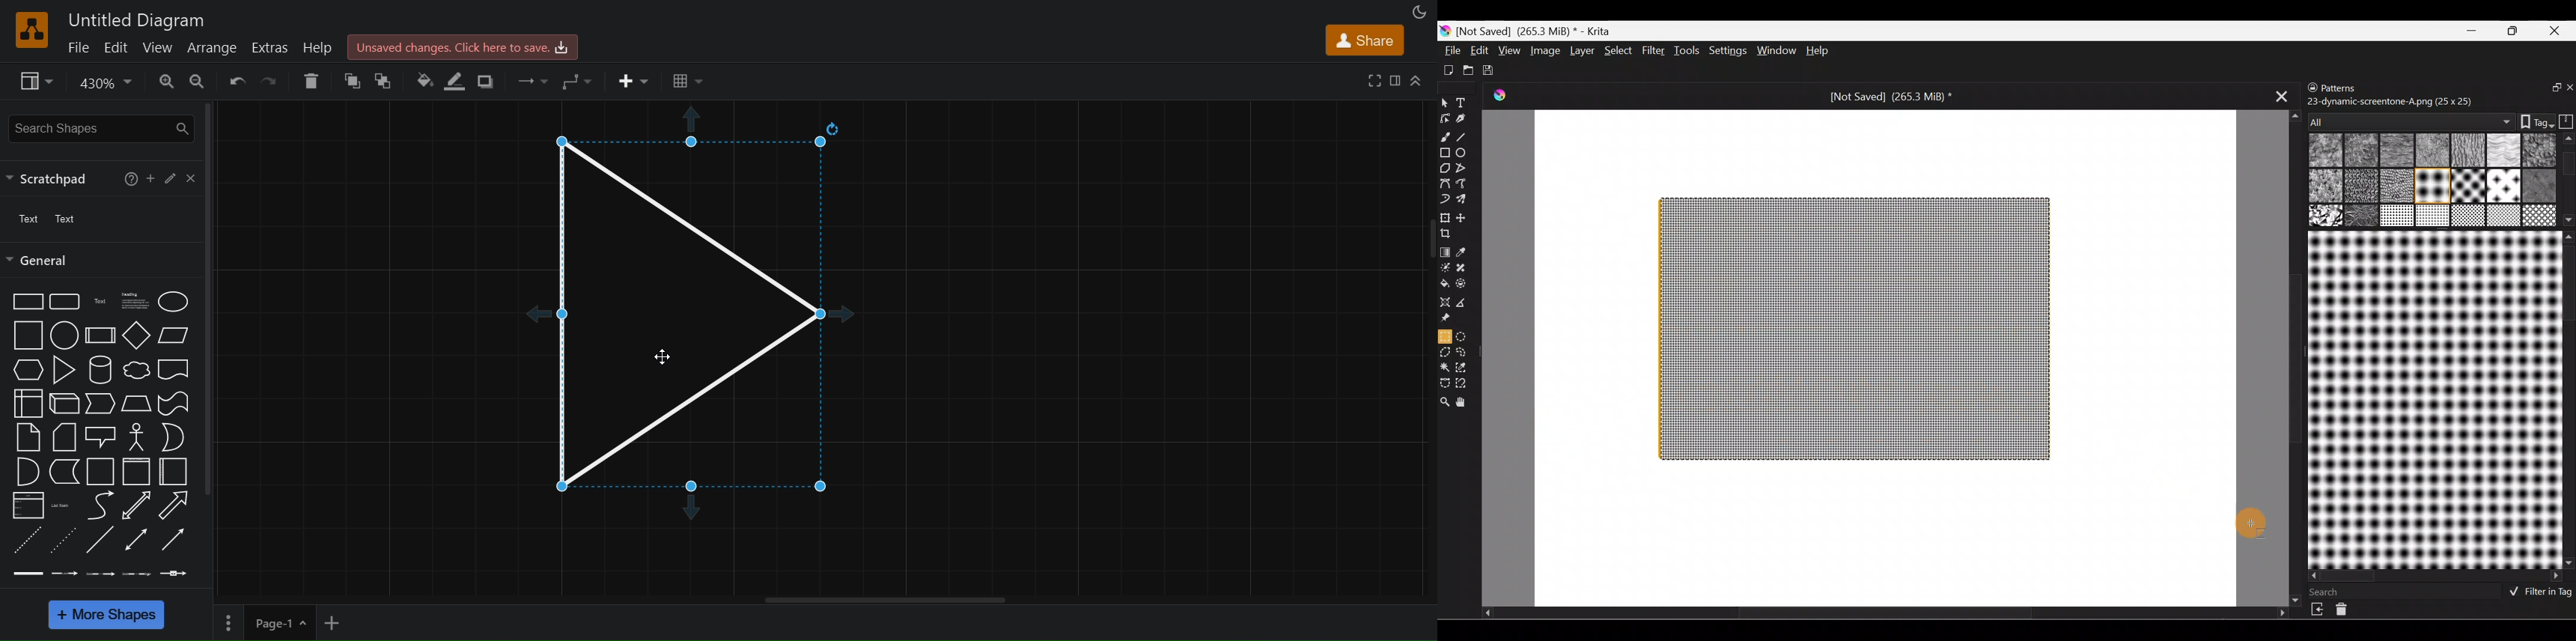 The height and width of the screenshot is (644, 2576). What do you see at coordinates (118, 46) in the screenshot?
I see `edit` at bounding box center [118, 46].